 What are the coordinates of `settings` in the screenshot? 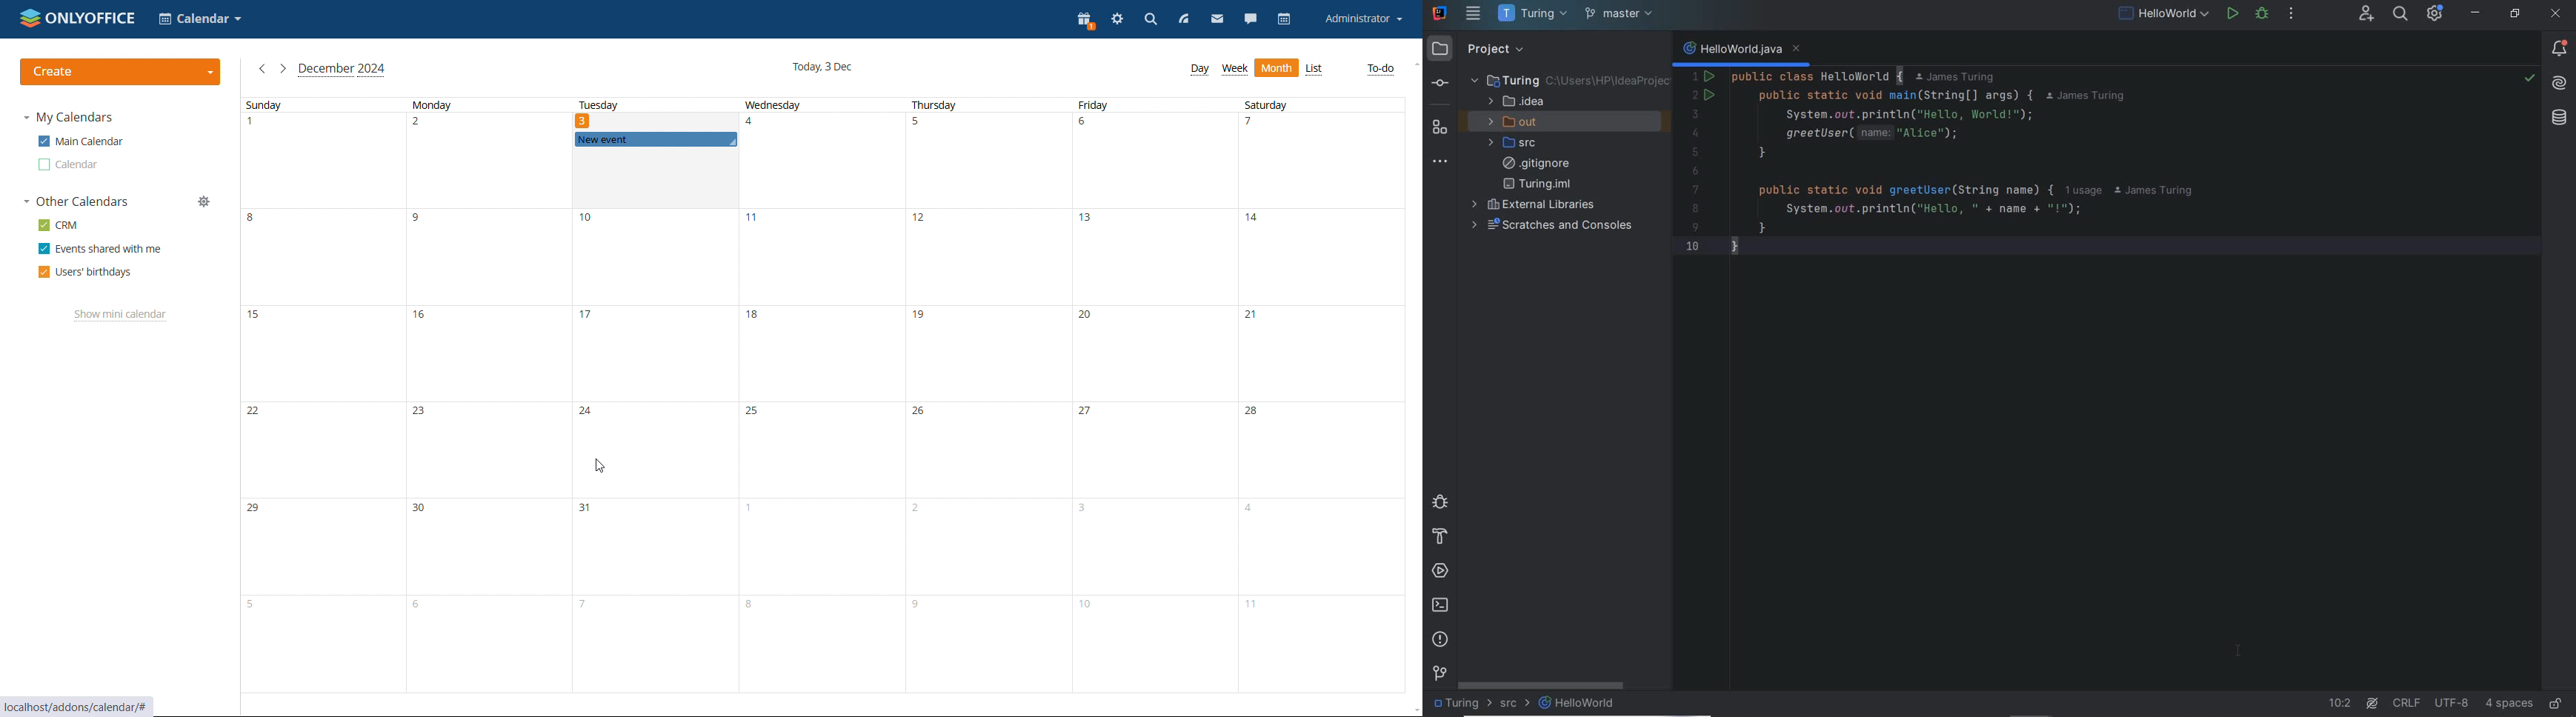 It's located at (1118, 19).